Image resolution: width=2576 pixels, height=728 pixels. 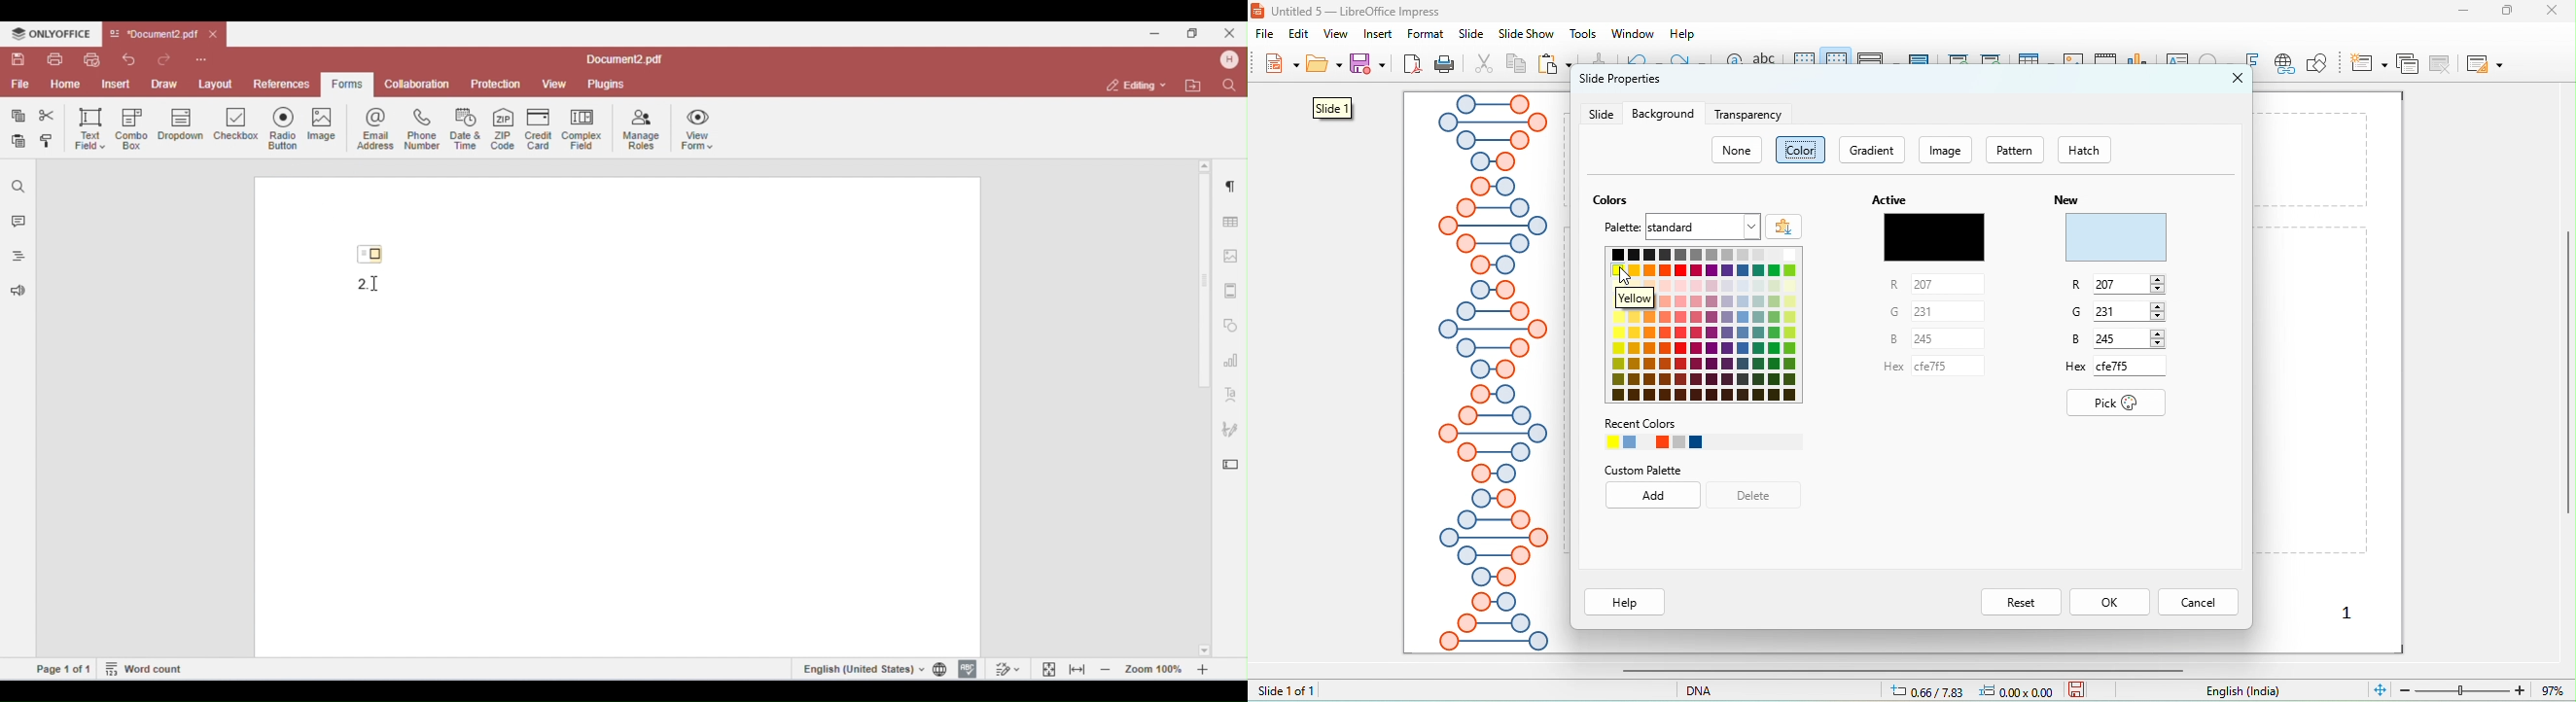 I want to click on export pdf, so click(x=1413, y=65).